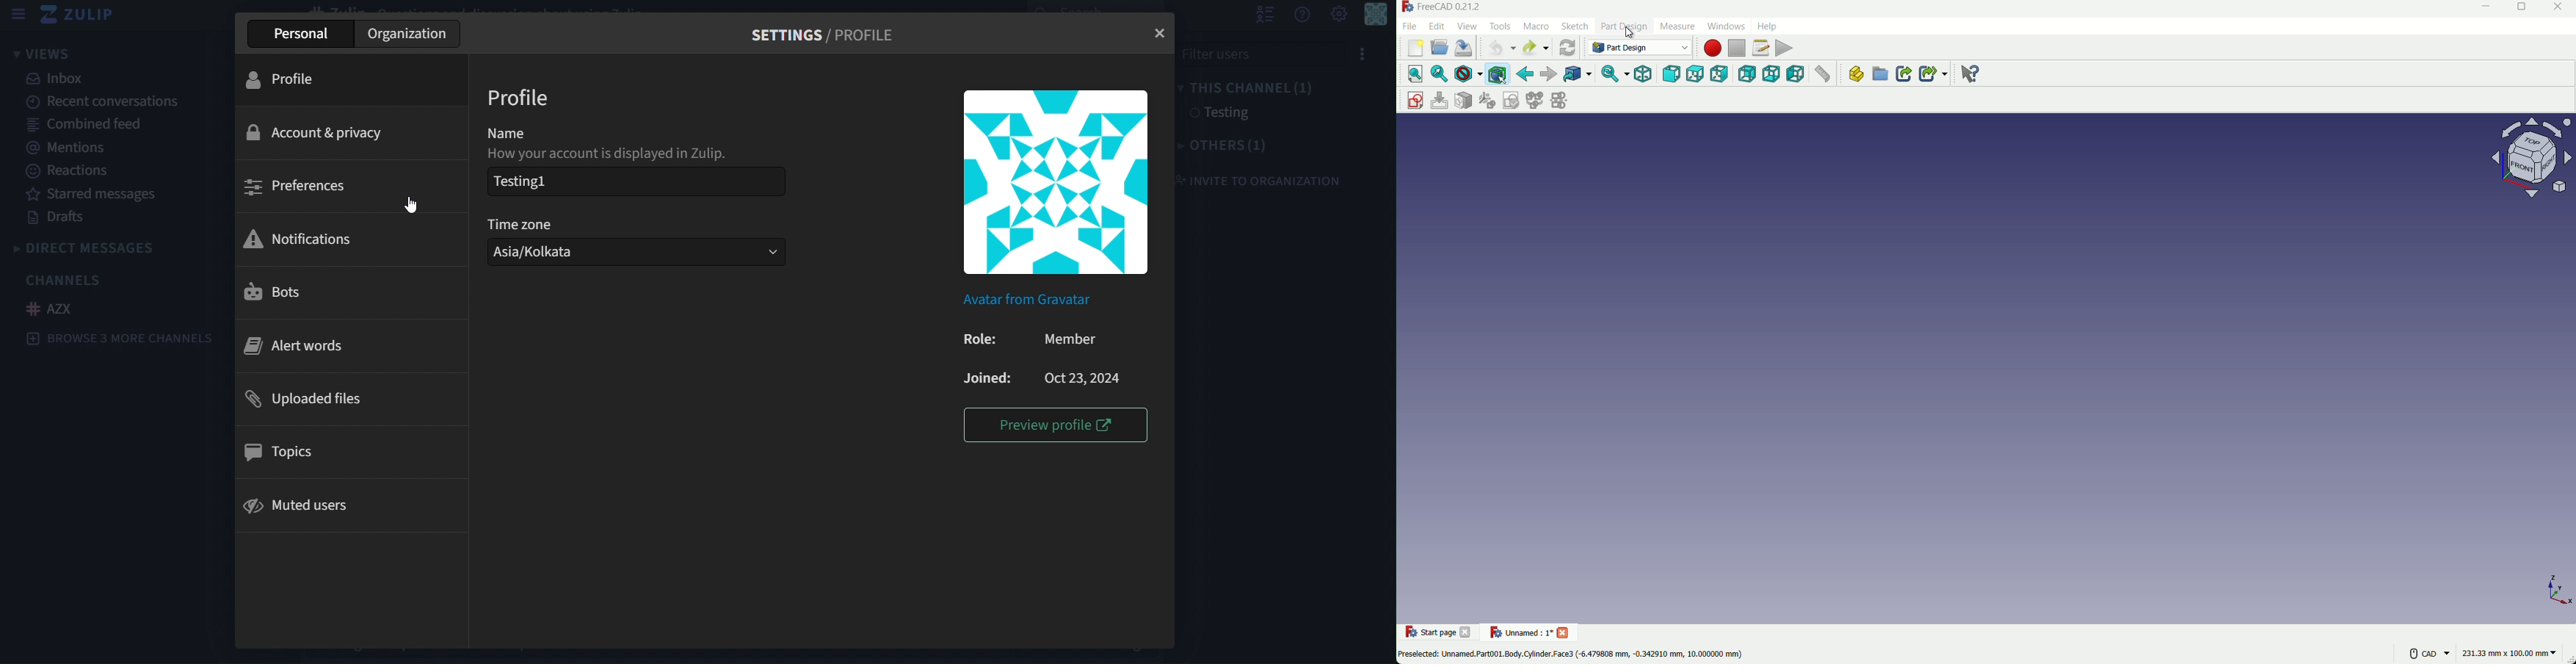 The image size is (2576, 672). What do you see at coordinates (1440, 47) in the screenshot?
I see `open file` at bounding box center [1440, 47].